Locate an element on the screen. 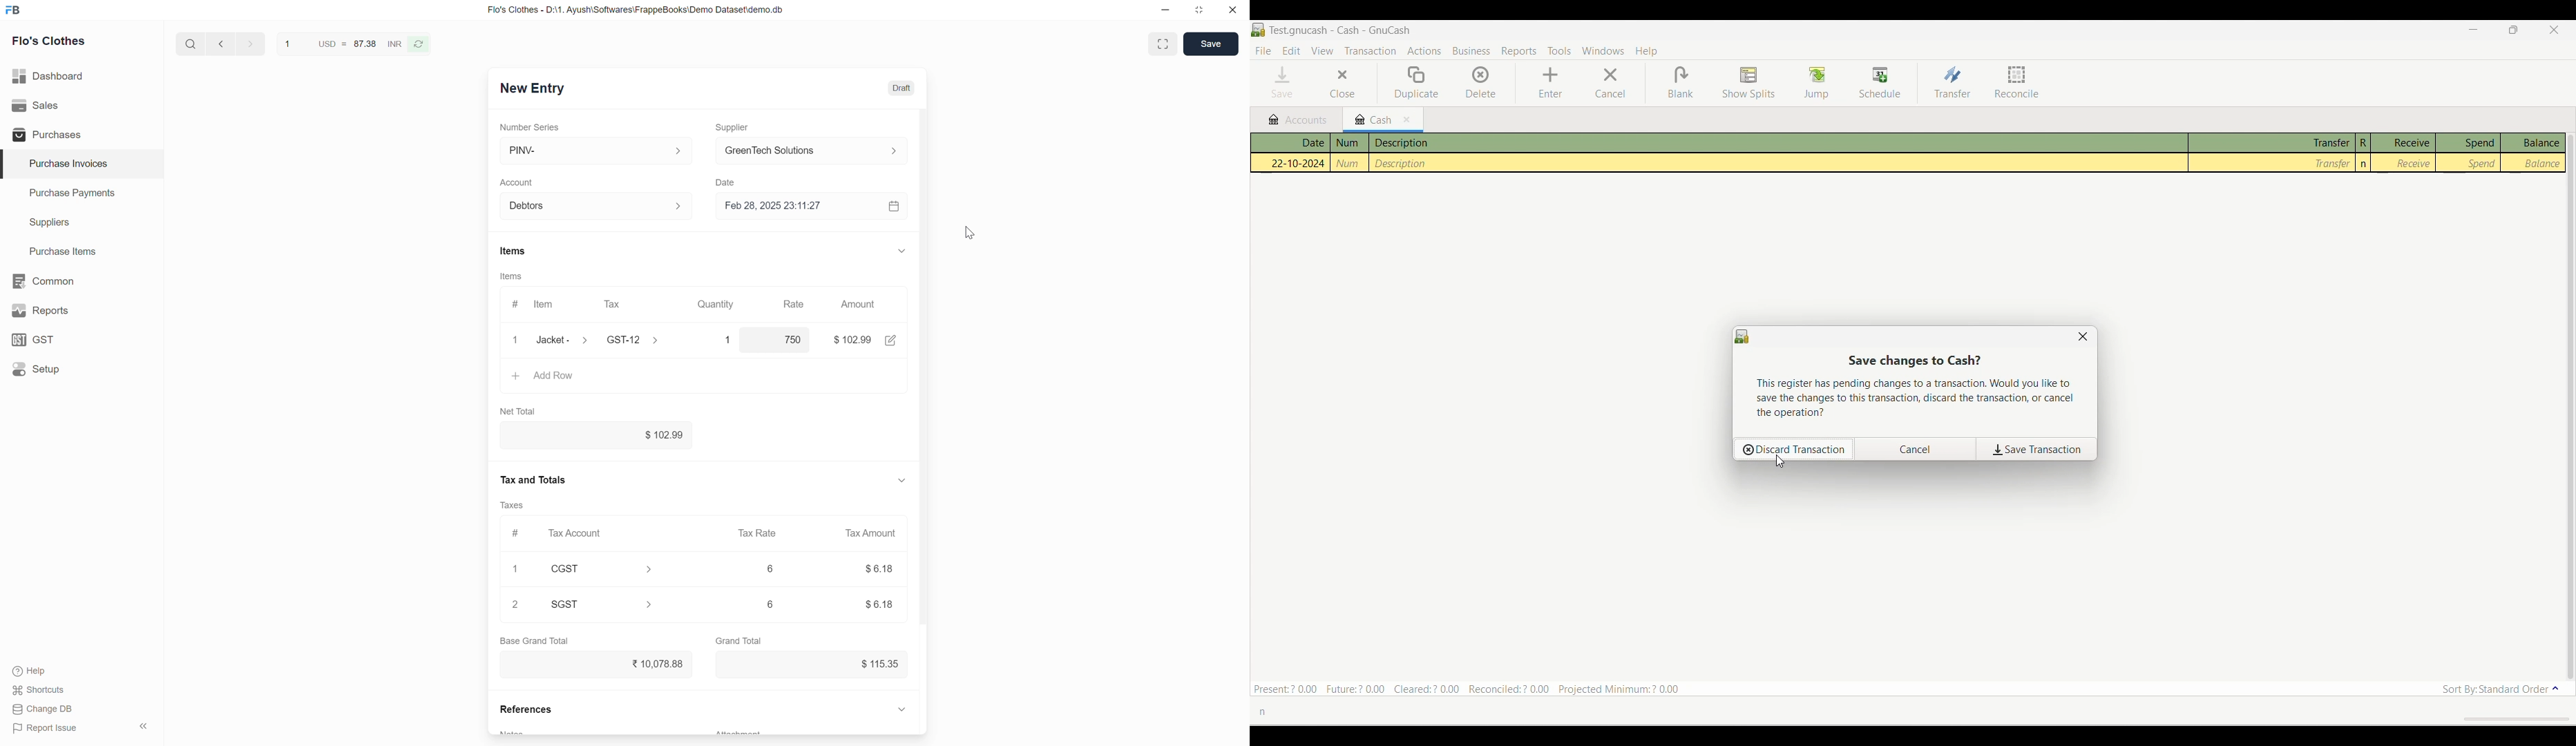 The image size is (2576, 756). Rate is located at coordinates (795, 300).